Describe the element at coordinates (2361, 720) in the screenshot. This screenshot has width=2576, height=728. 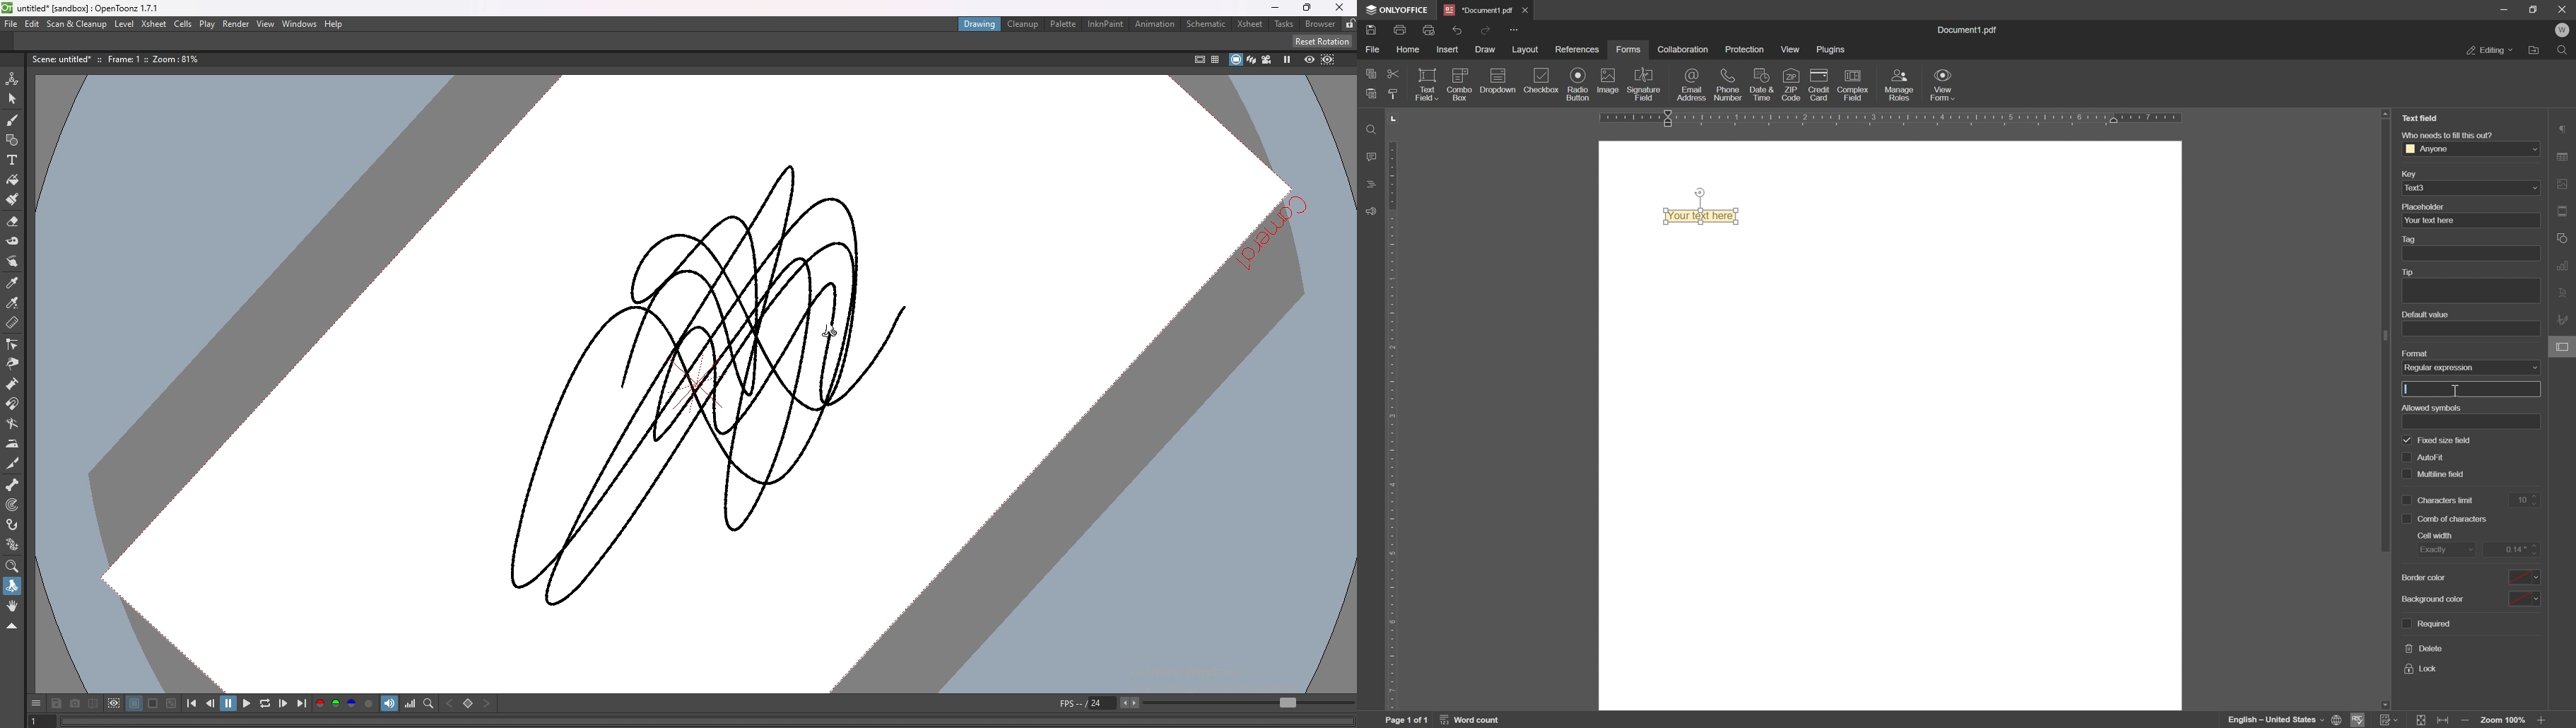
I see `spell checking` at that location.